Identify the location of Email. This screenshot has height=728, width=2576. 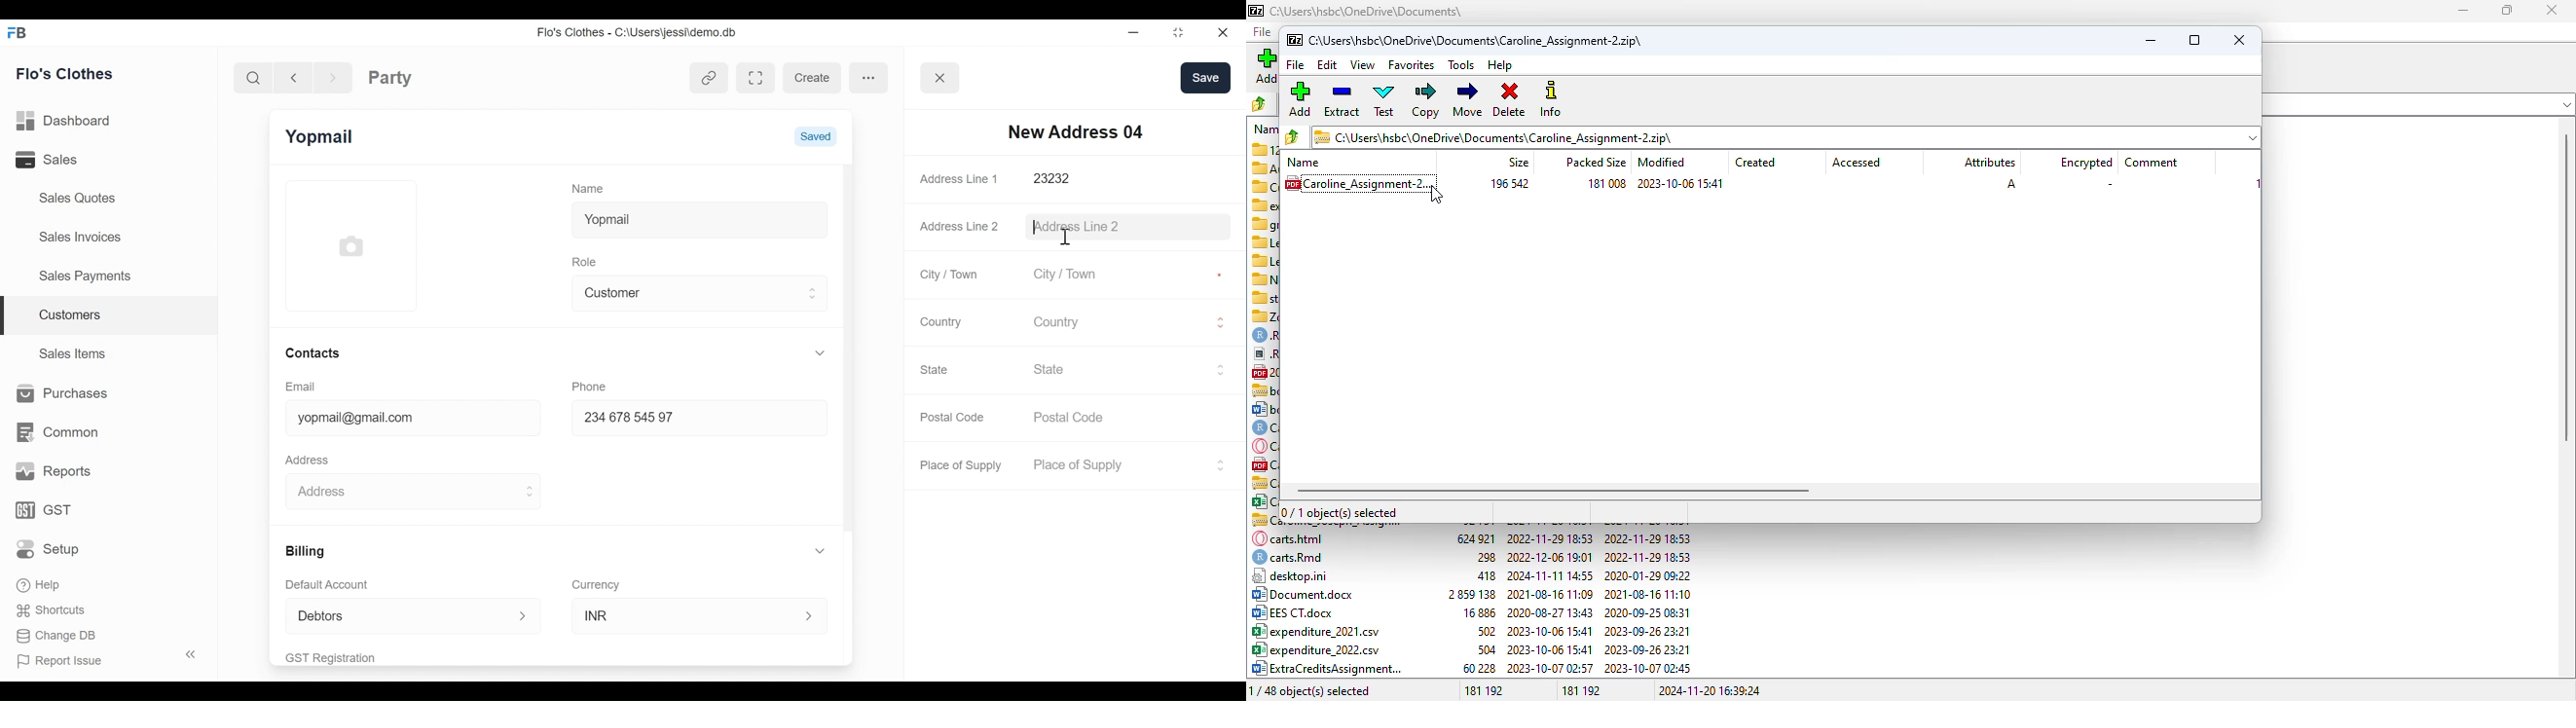
(301, 387).